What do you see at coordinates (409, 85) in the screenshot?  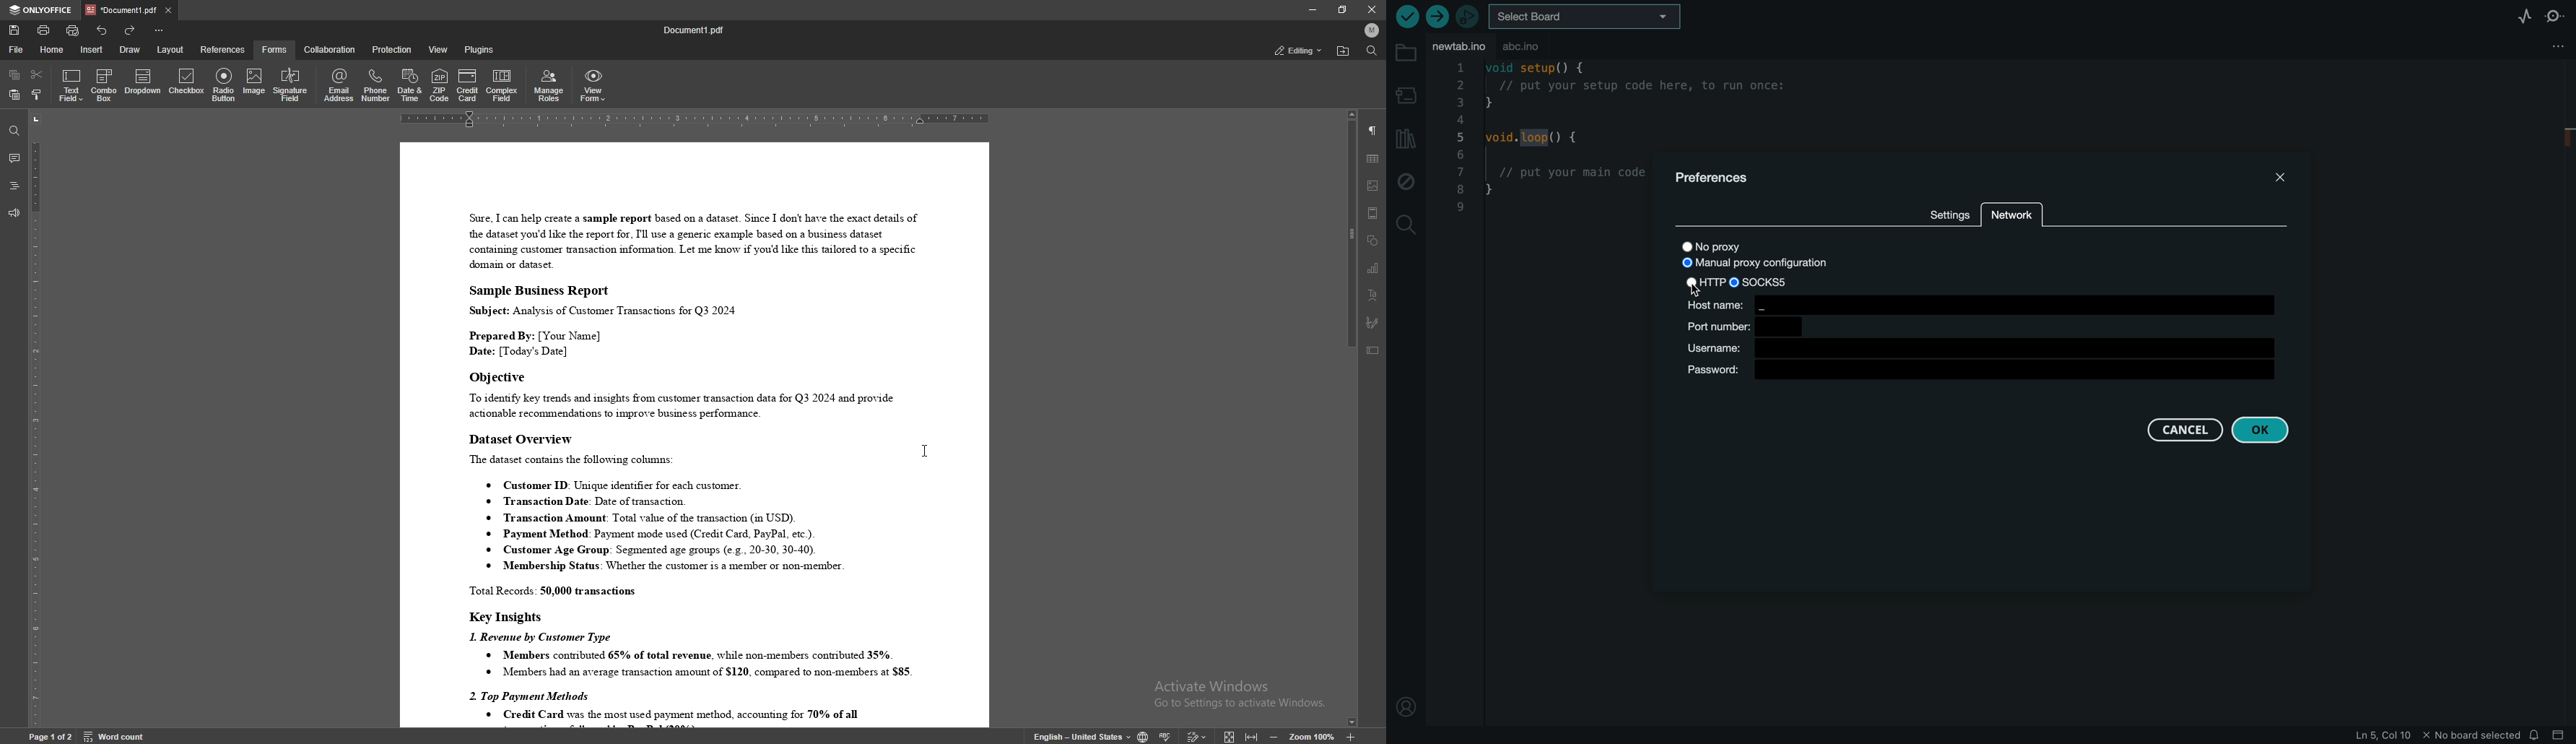 I see `date and time` at bounding box center [409, 85].